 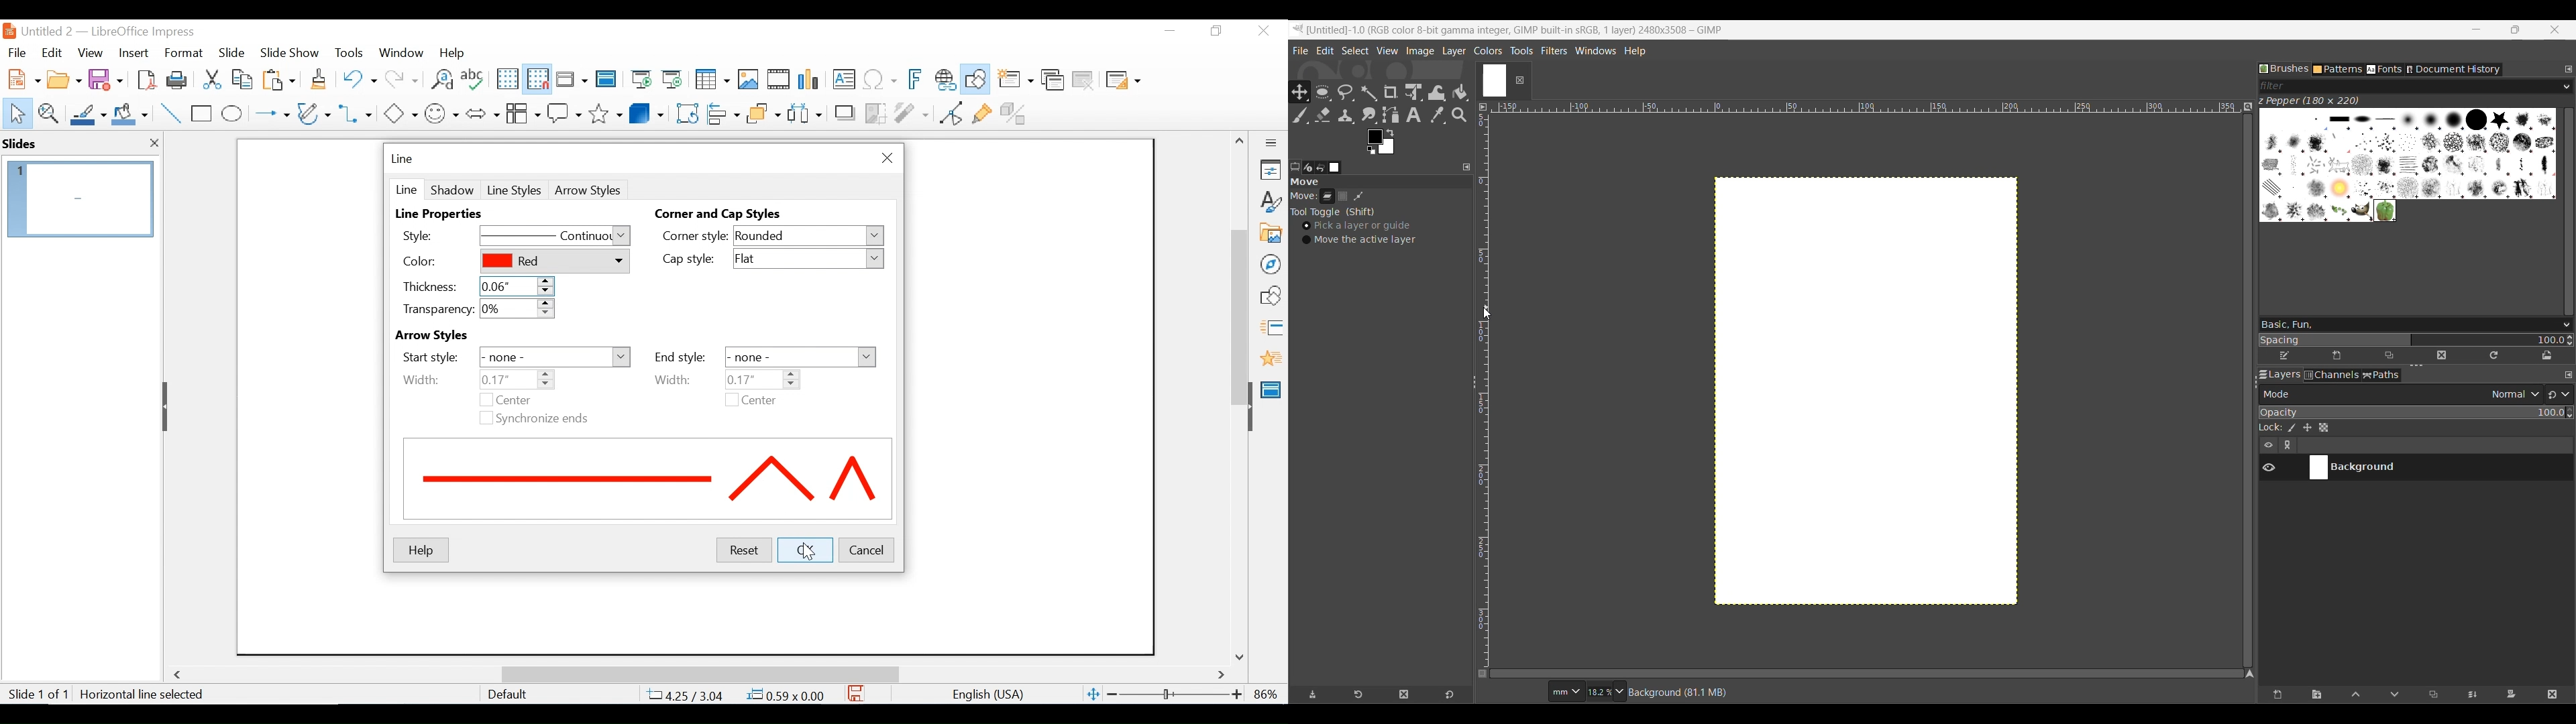 I want to click on Connectors, so click(x=357, y=113).